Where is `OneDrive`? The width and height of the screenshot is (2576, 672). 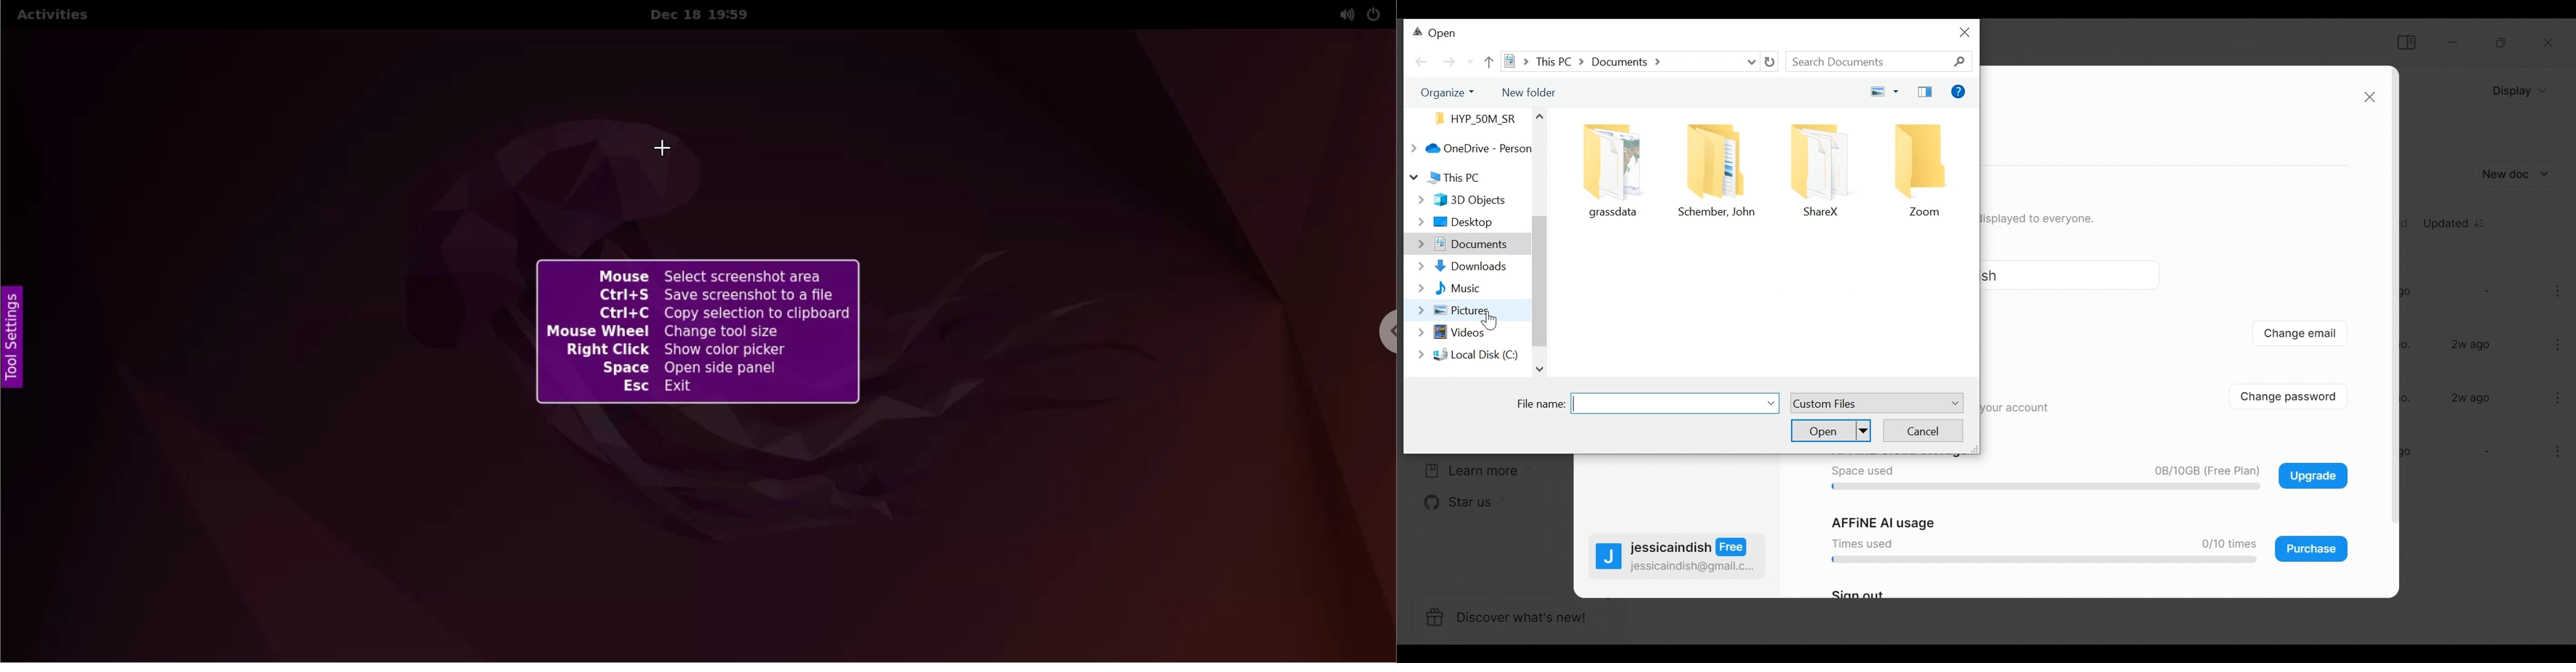 OneDrive is located at coordinates (1467, 148).